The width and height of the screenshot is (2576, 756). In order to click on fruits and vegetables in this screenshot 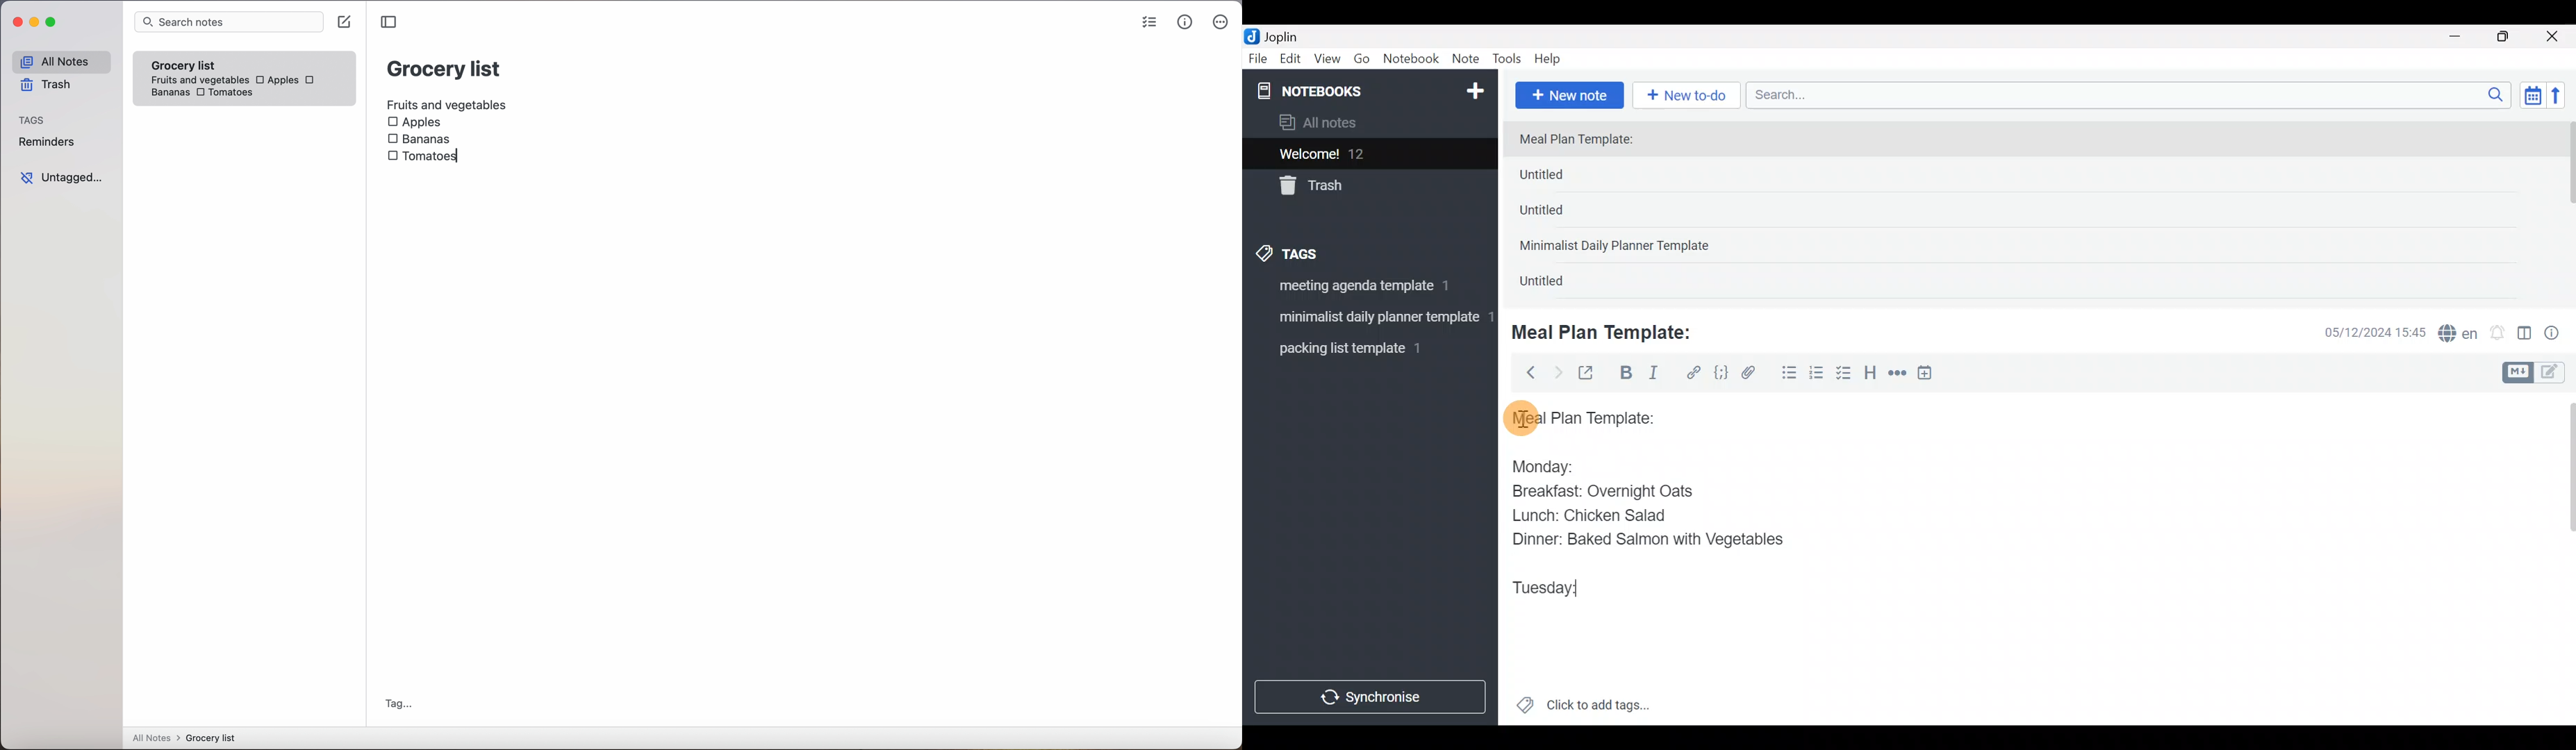, I will do `click(448, 104)`.